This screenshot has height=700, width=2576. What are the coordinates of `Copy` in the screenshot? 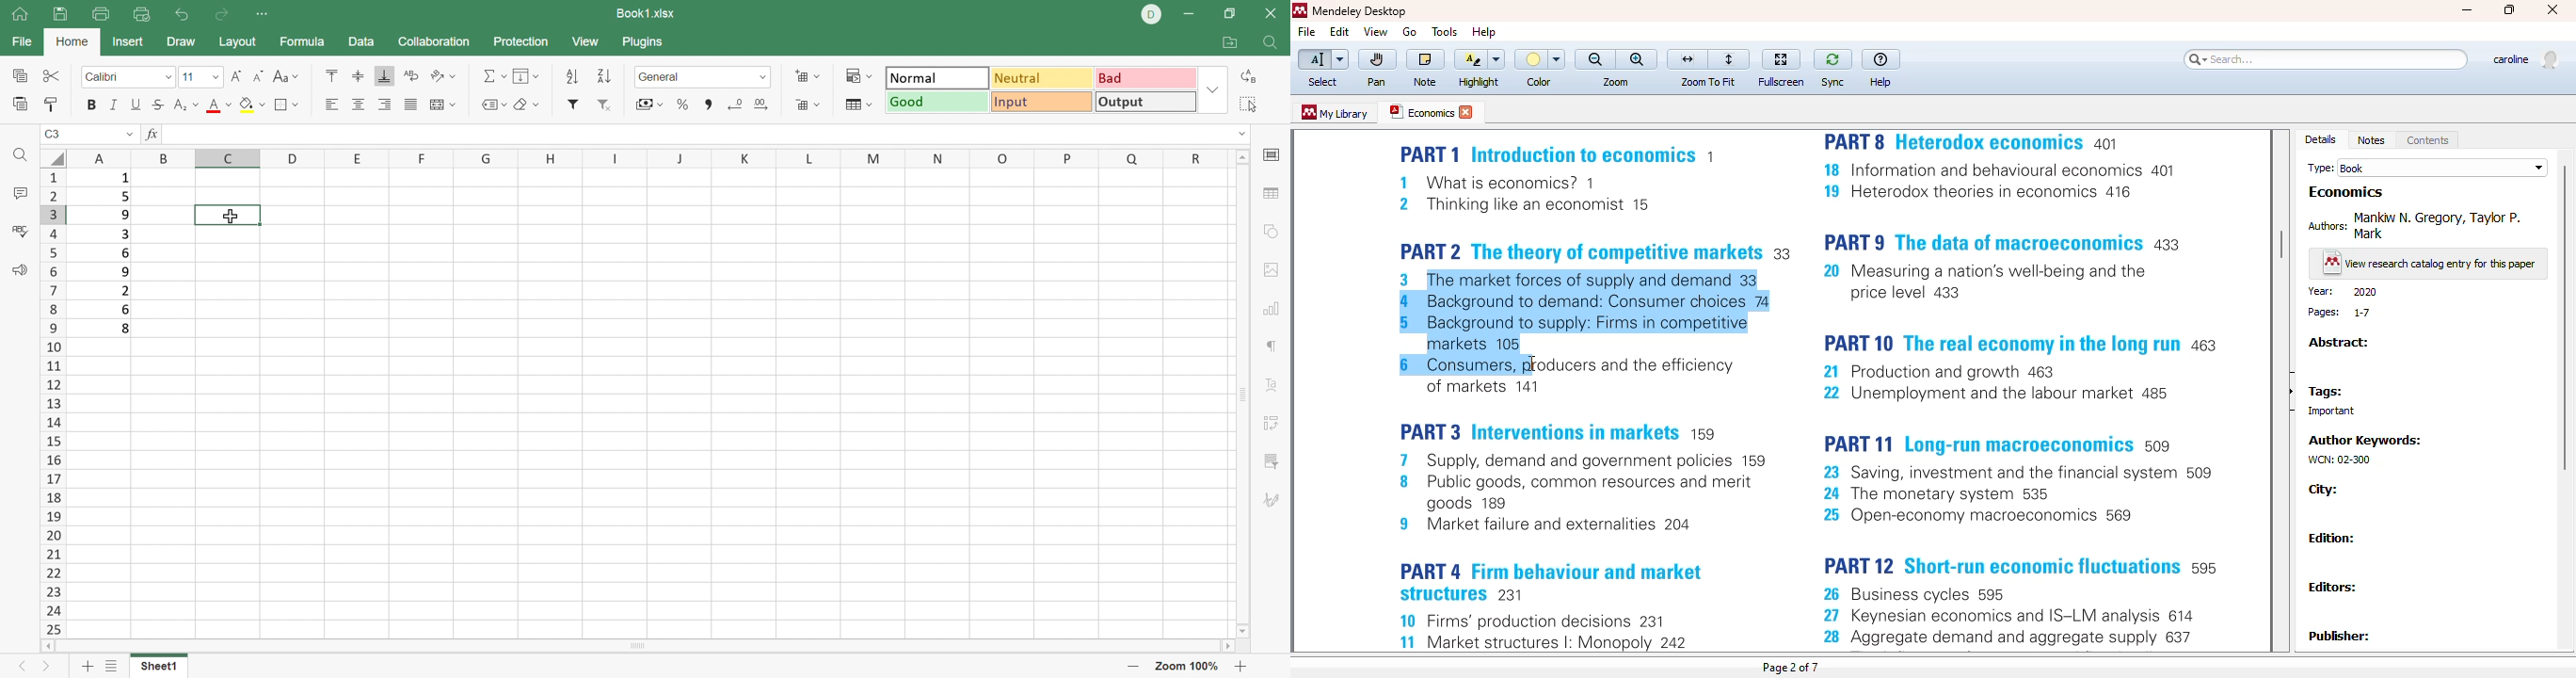 It's located at (23, 75).